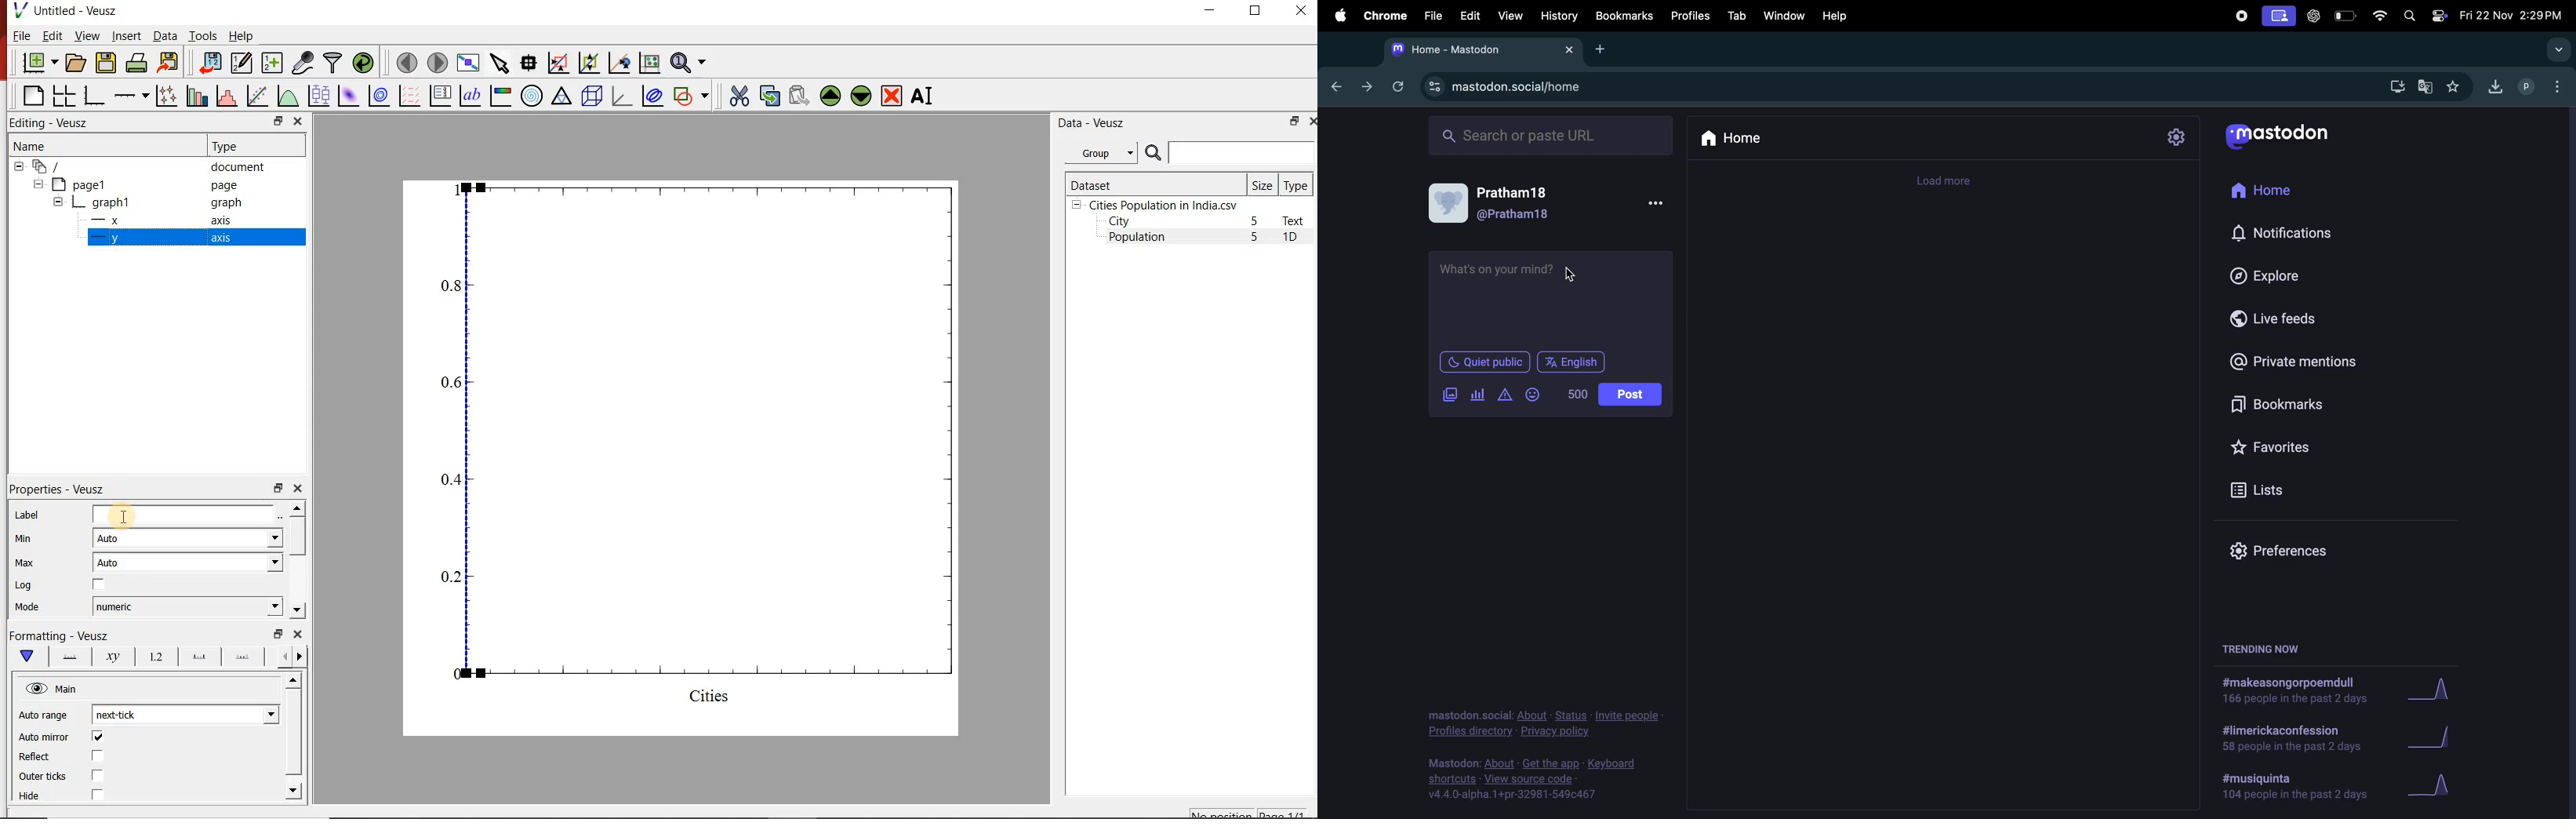 The image size is (2576, 840). I want to click on View, so click(84, 35).